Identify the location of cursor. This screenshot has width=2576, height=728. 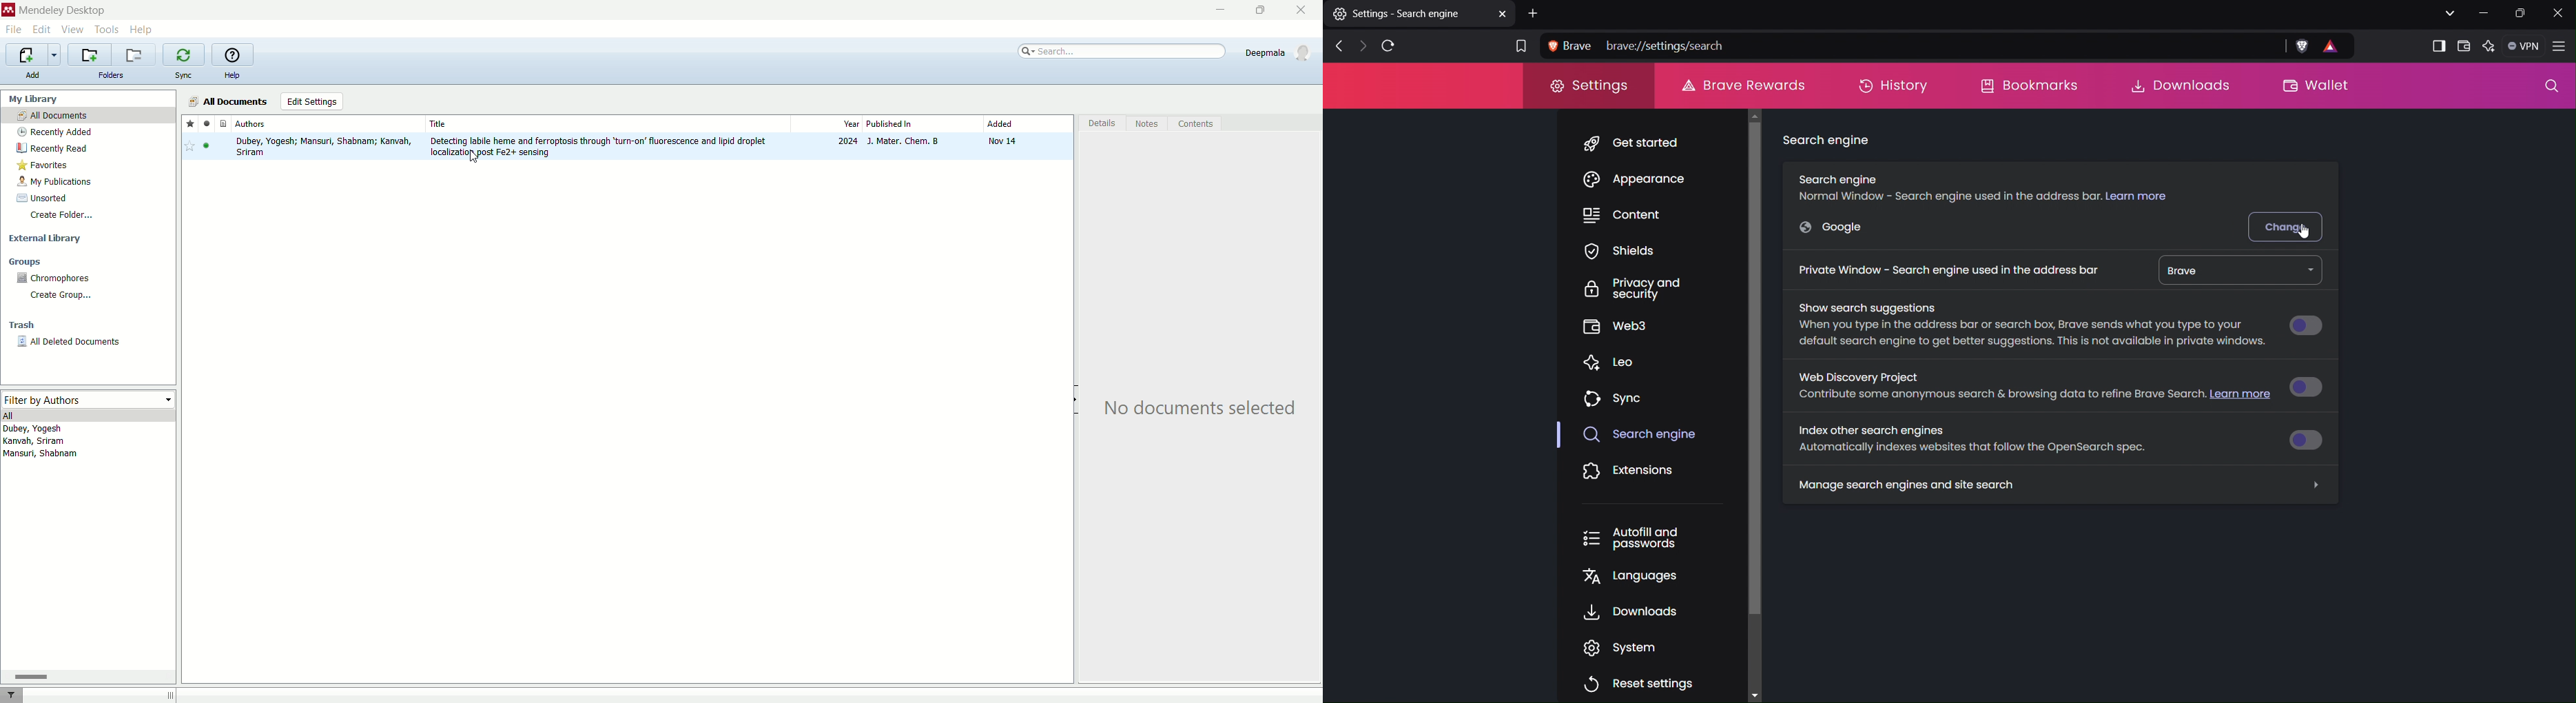
(2309, 230).